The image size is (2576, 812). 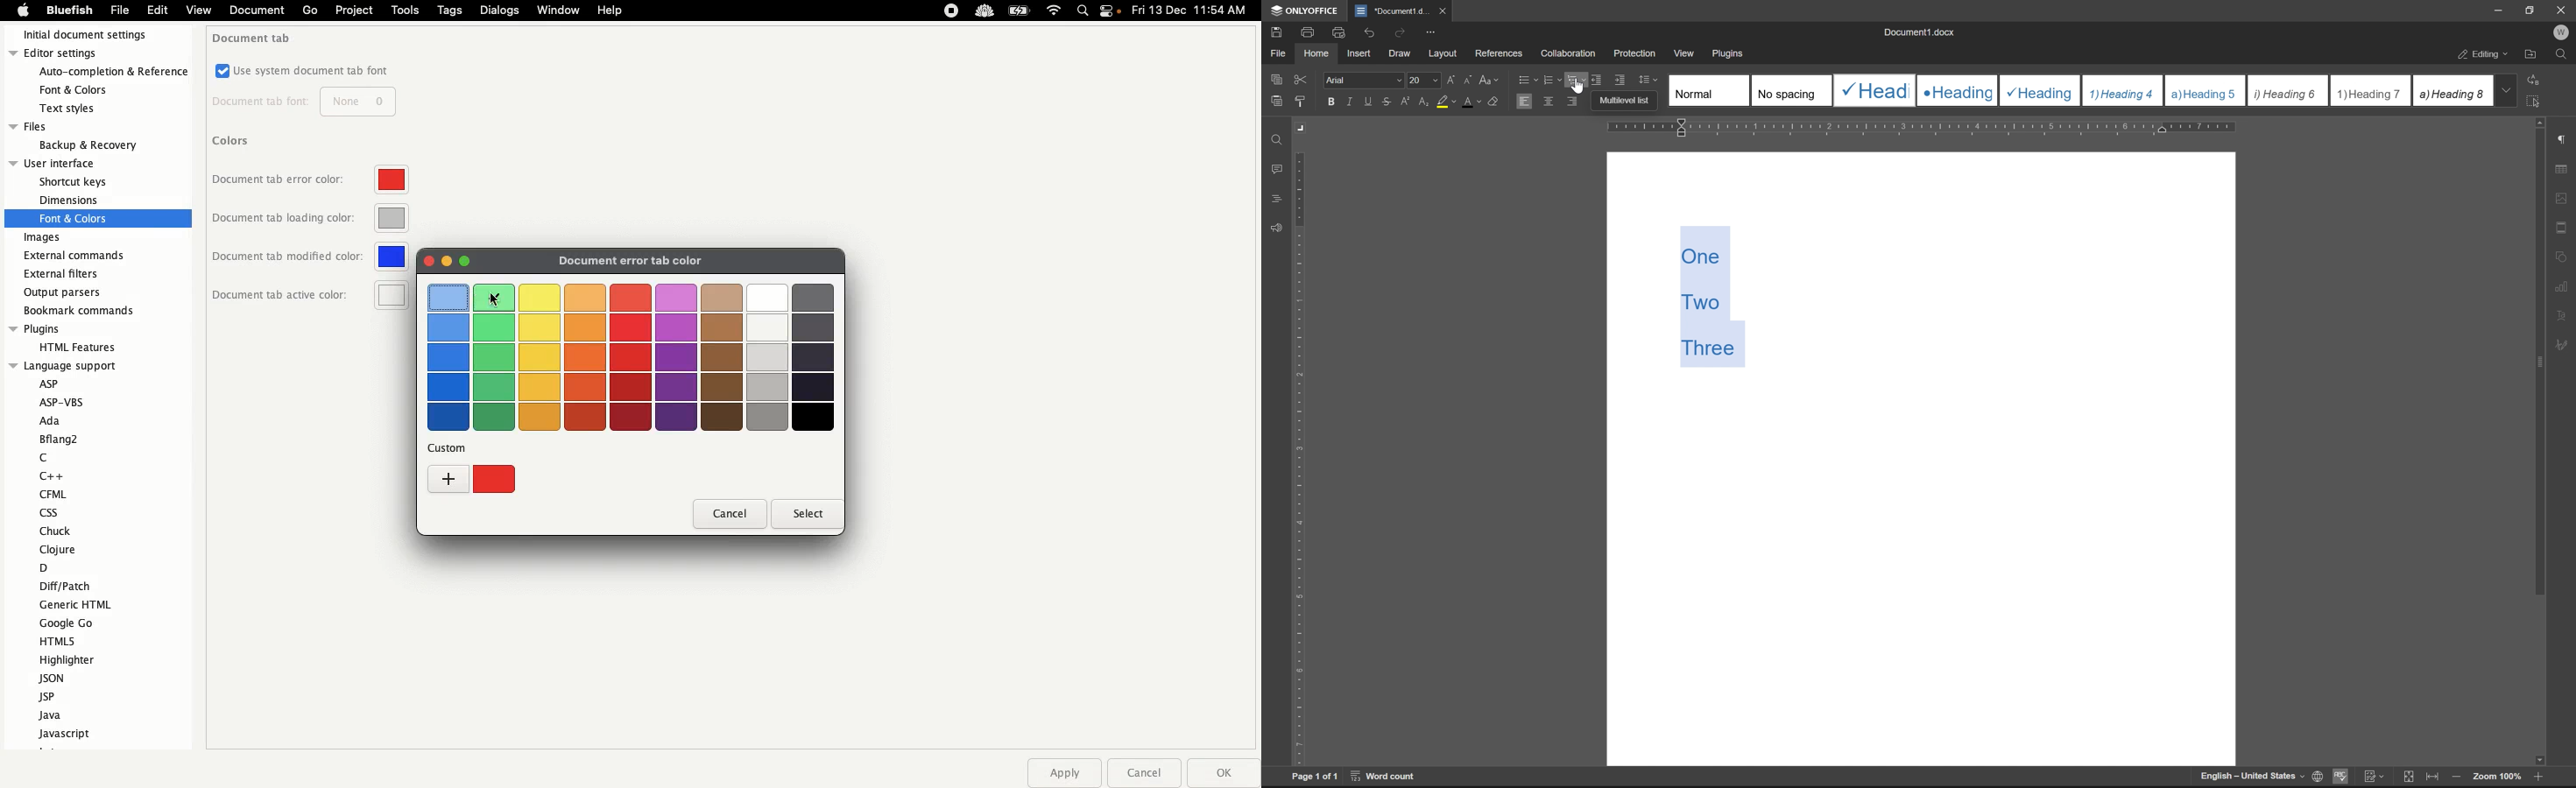 I want to click on subscript, so click(x=1425, y=100).